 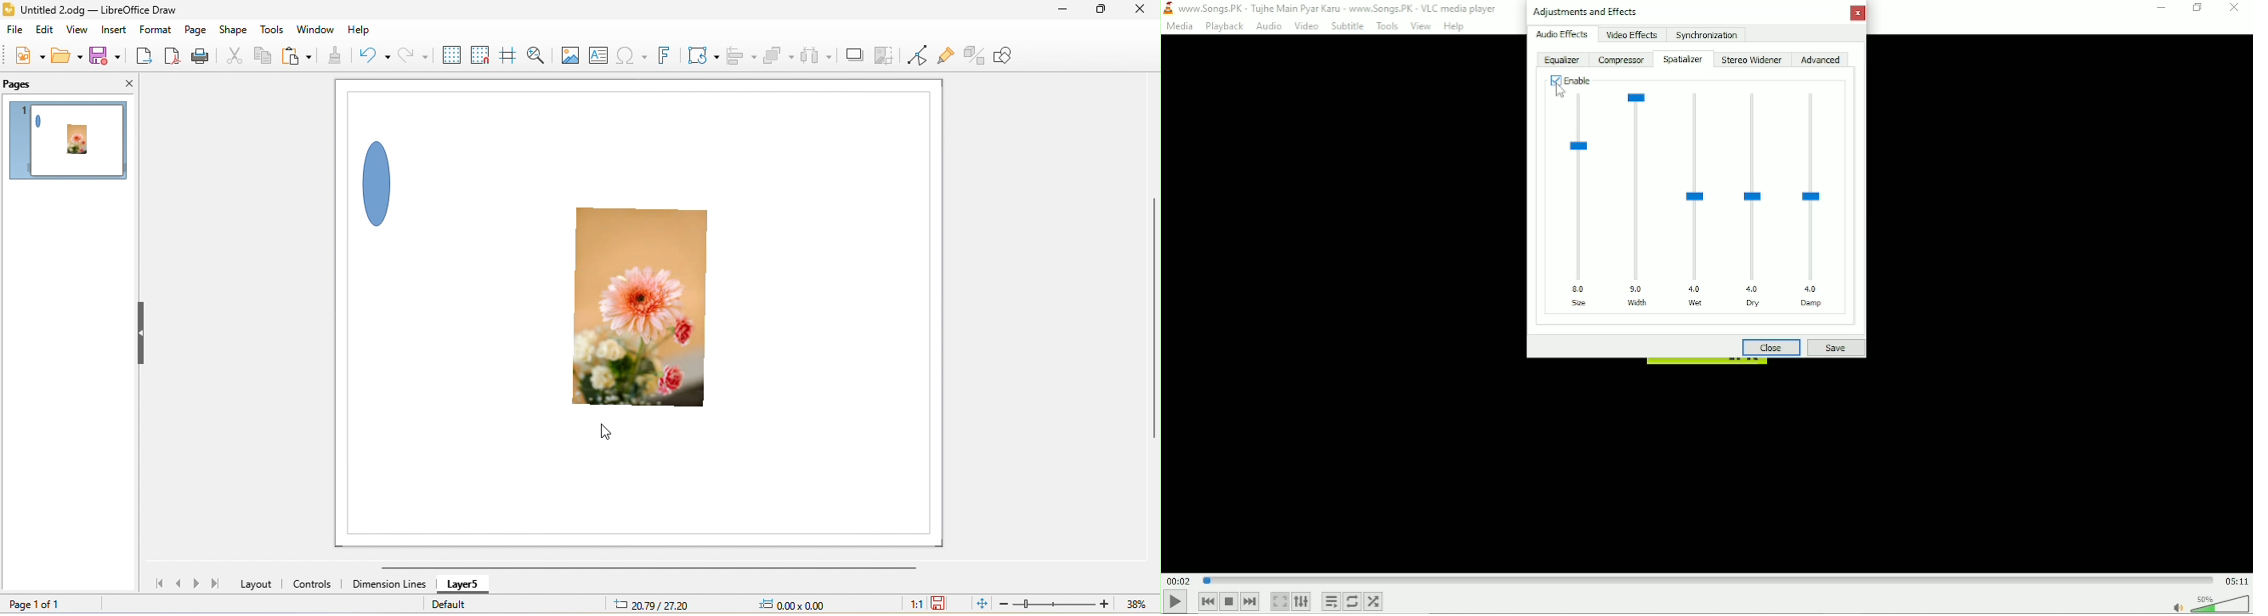 What do you see at coordinates (1207, 601) in the screenshot?
I see `Previous` at bounding box center [1207, 601].